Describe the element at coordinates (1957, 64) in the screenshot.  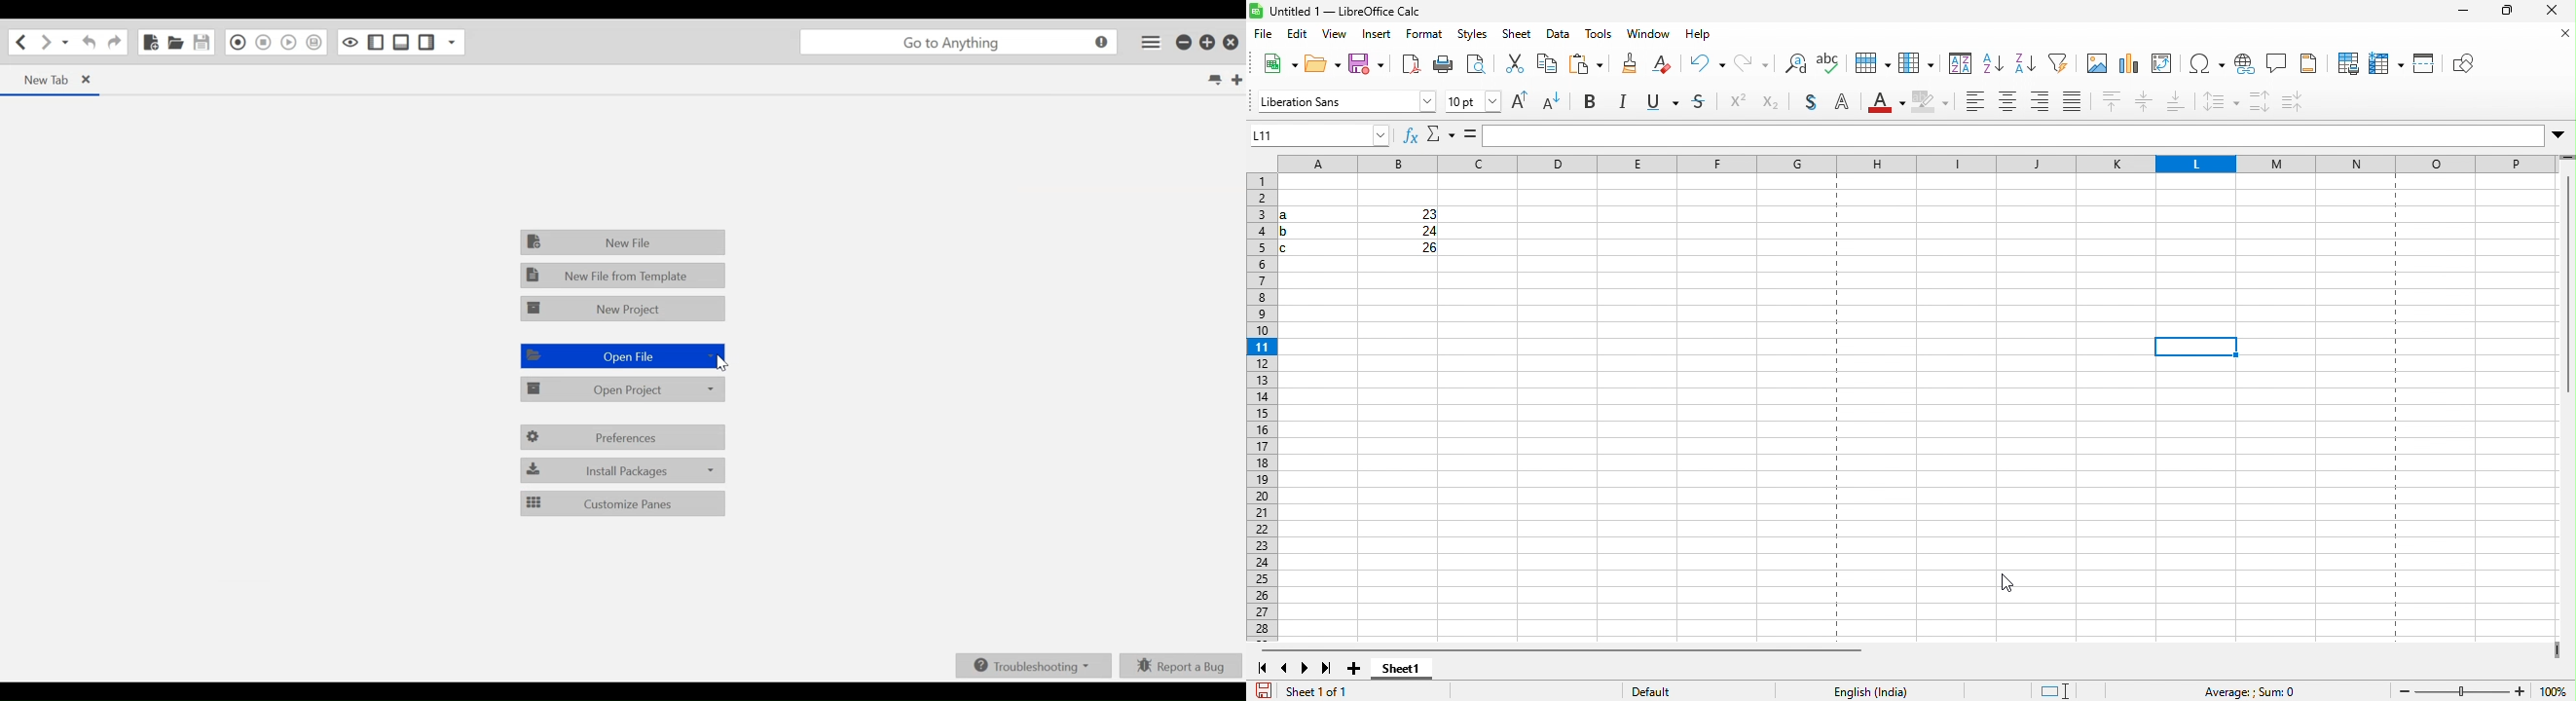
I see `sort ascending` at that location.